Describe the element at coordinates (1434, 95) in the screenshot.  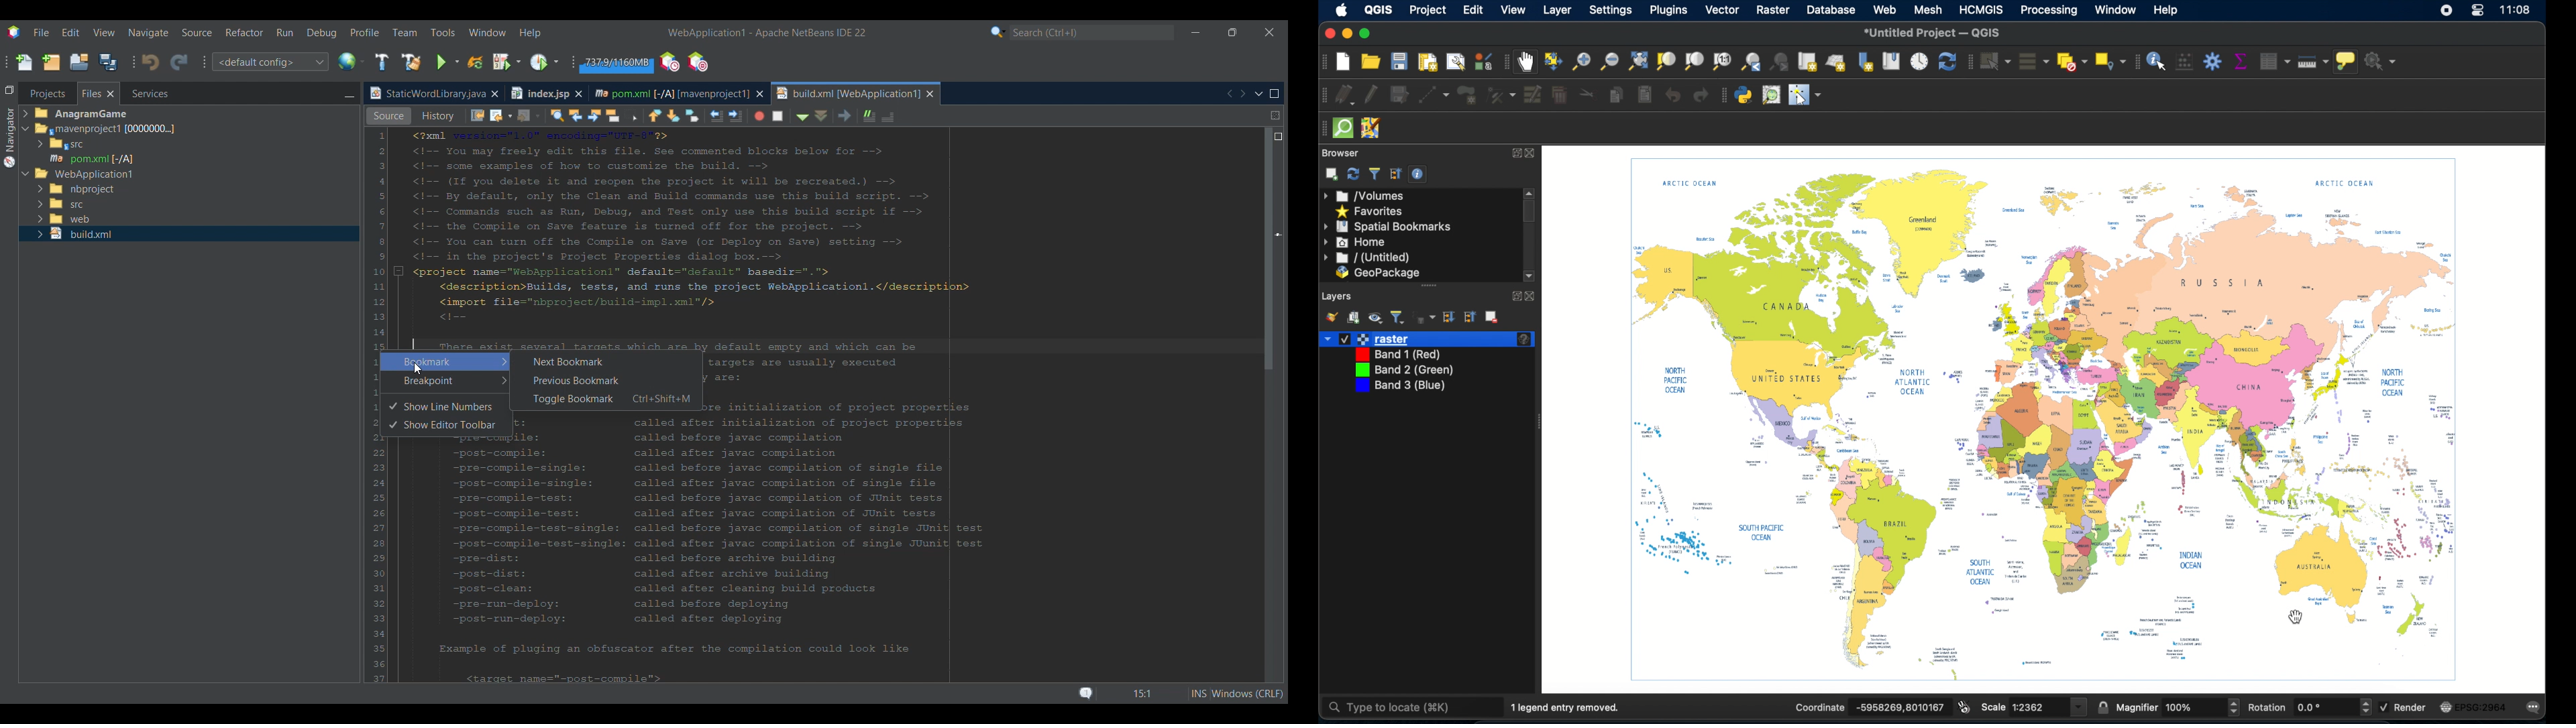
I see `digitize with segment` at that location.